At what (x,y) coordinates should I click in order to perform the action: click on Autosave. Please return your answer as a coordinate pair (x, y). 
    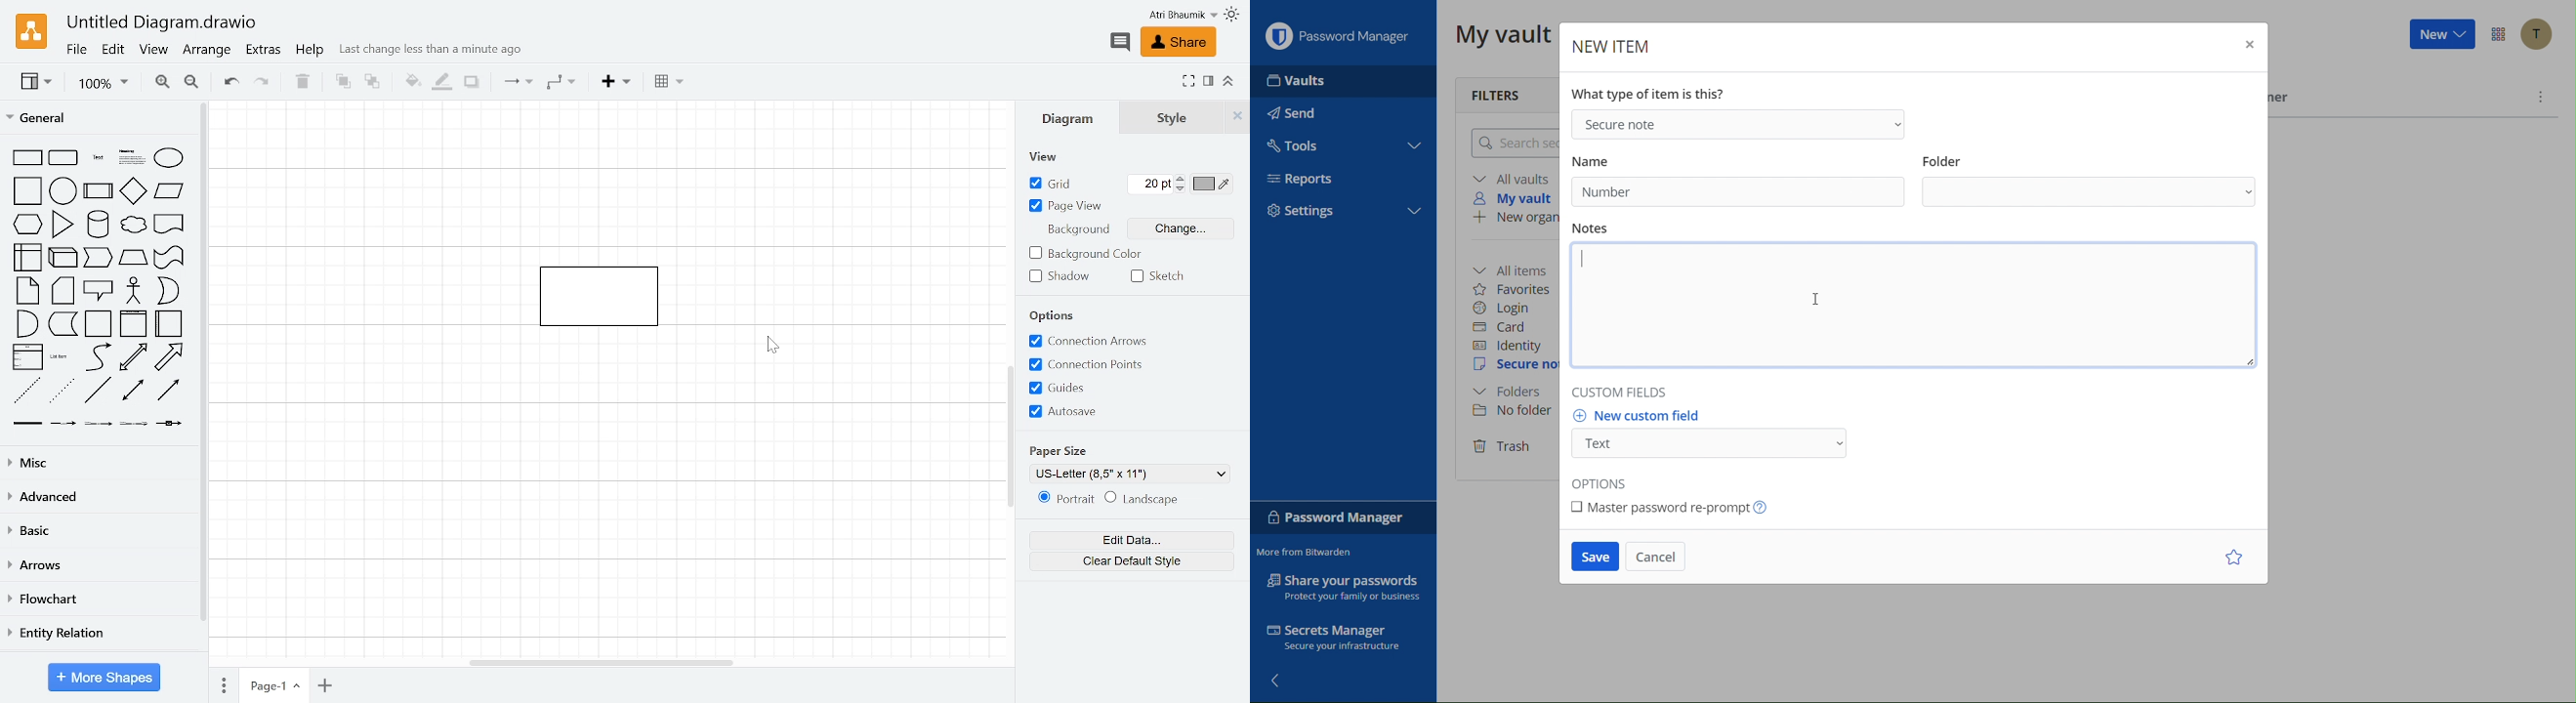
    Looking at the image, I should click on (1096, 413).